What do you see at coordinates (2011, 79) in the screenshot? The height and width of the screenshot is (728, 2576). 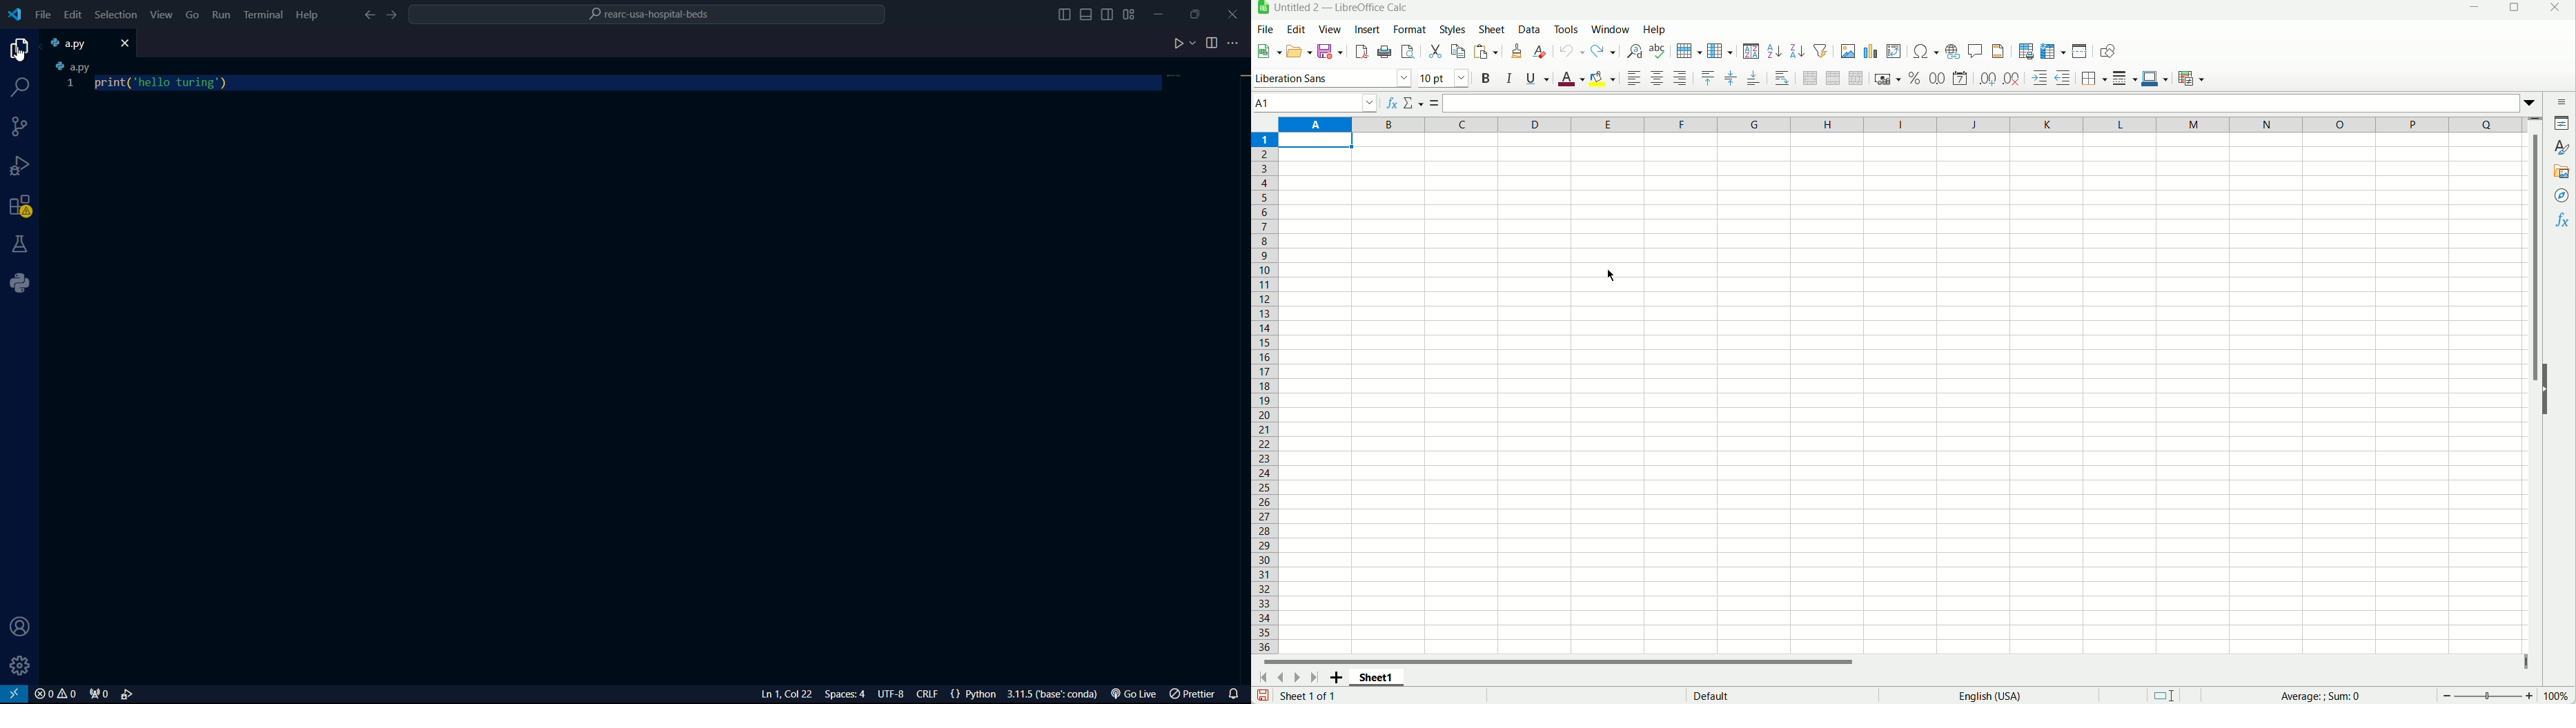 I see `remove decimal place` at bounding box center [2011, 79].